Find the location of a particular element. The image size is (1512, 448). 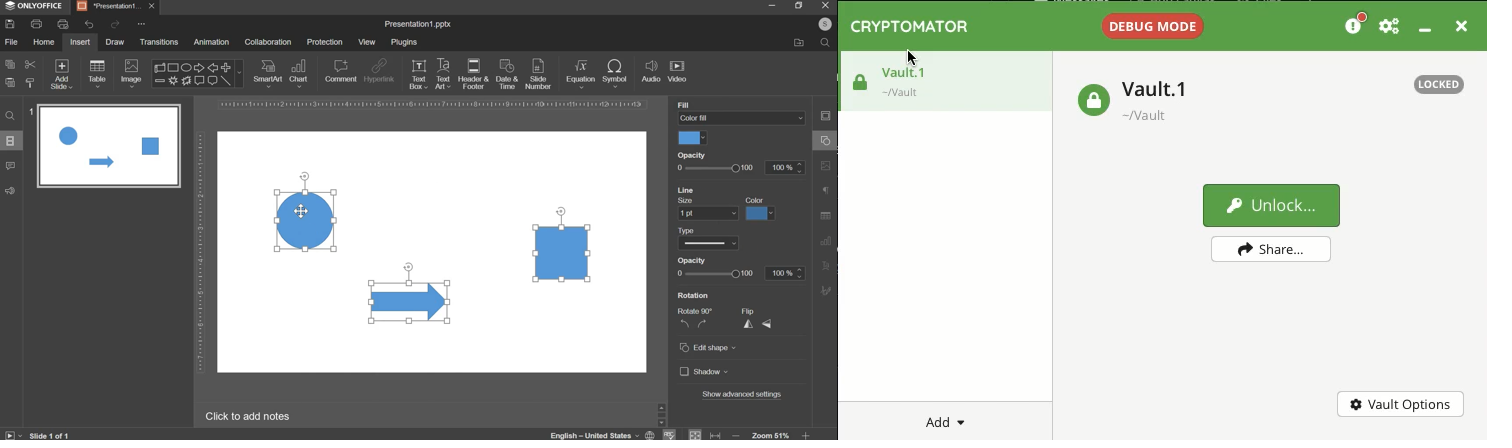

file is located at coordinates (11, 42).